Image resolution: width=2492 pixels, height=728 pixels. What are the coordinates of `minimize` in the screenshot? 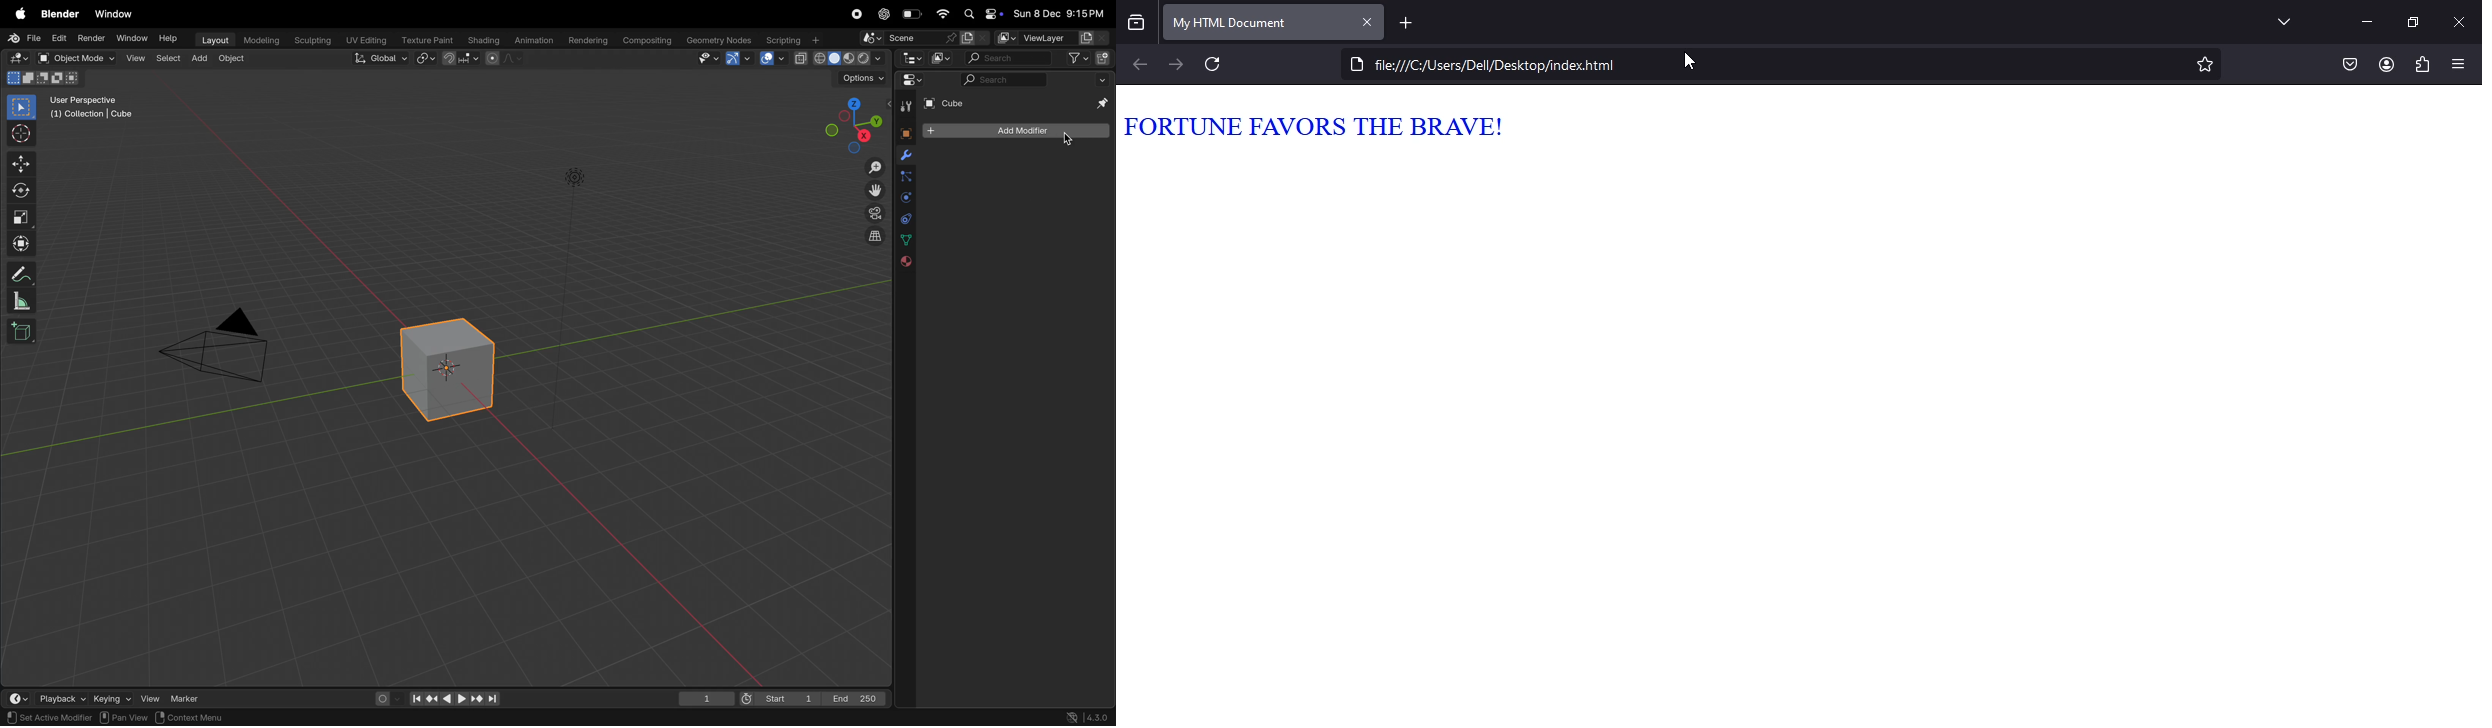 It's located at (2459, 21).